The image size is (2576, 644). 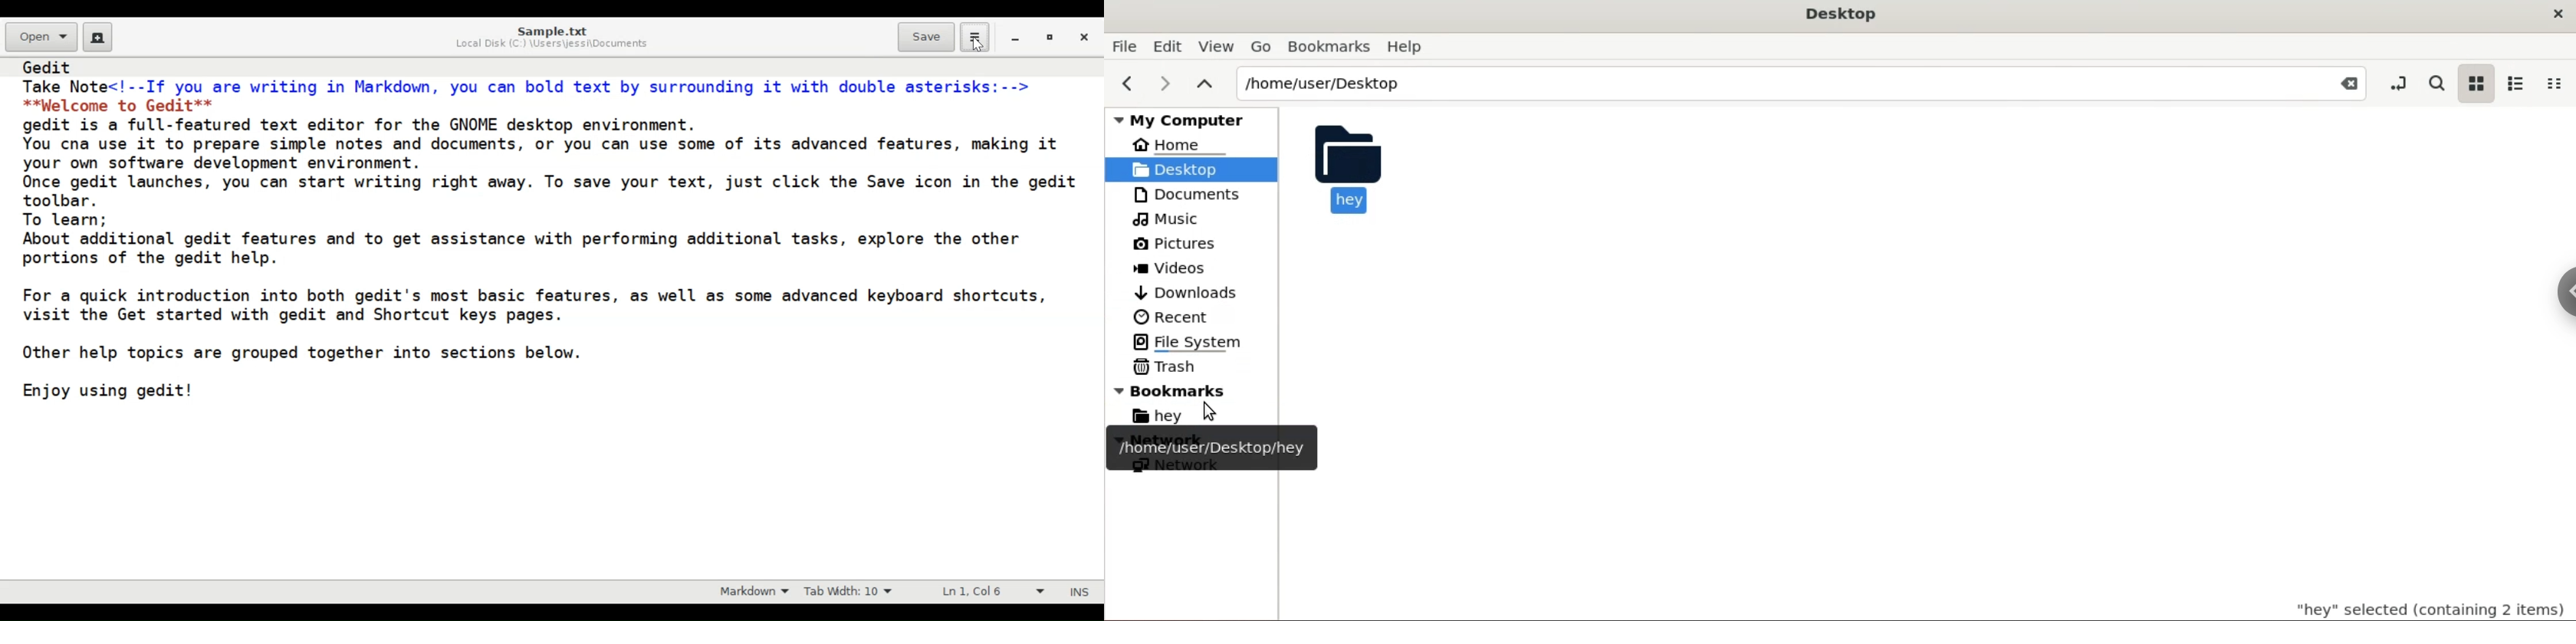 What do you see at coordinates (99, 36) in the screenshot?
I see `Create a new document` at bounding box center [99, 36].